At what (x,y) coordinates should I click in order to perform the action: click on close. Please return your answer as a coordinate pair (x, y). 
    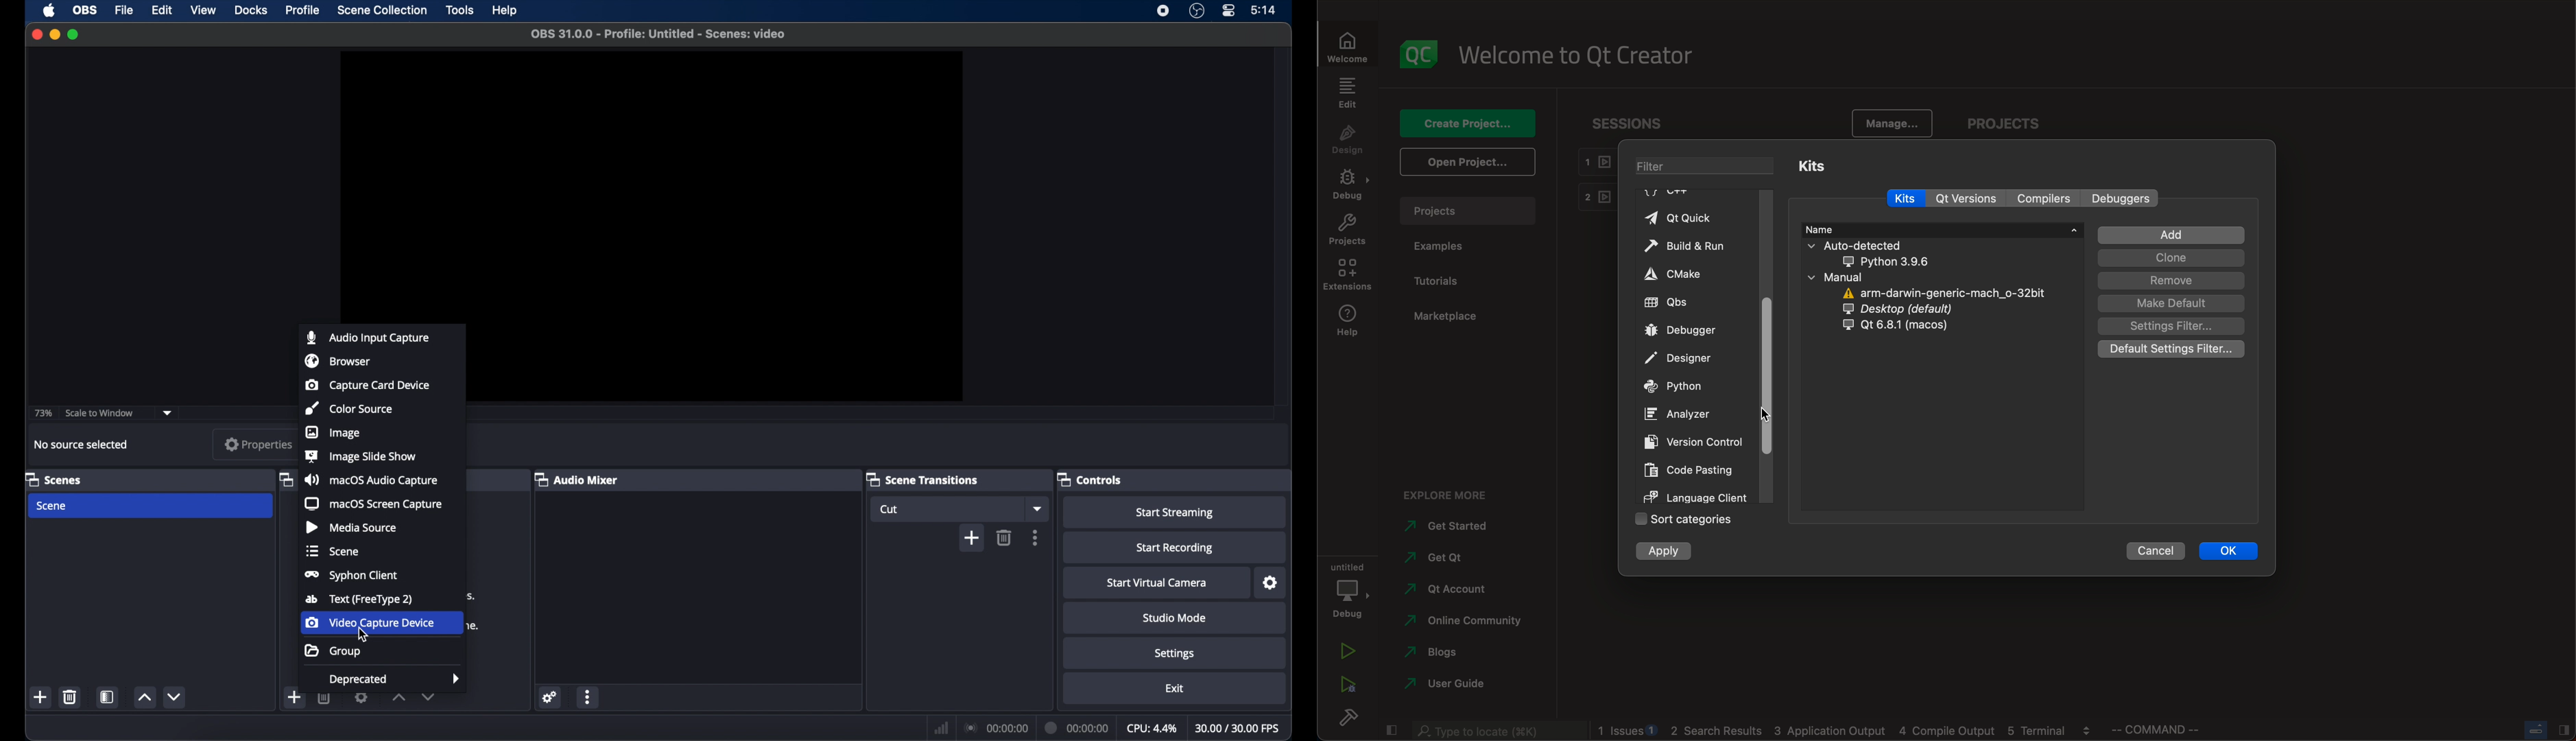
    Looking at the image, I should click on (36, 34).